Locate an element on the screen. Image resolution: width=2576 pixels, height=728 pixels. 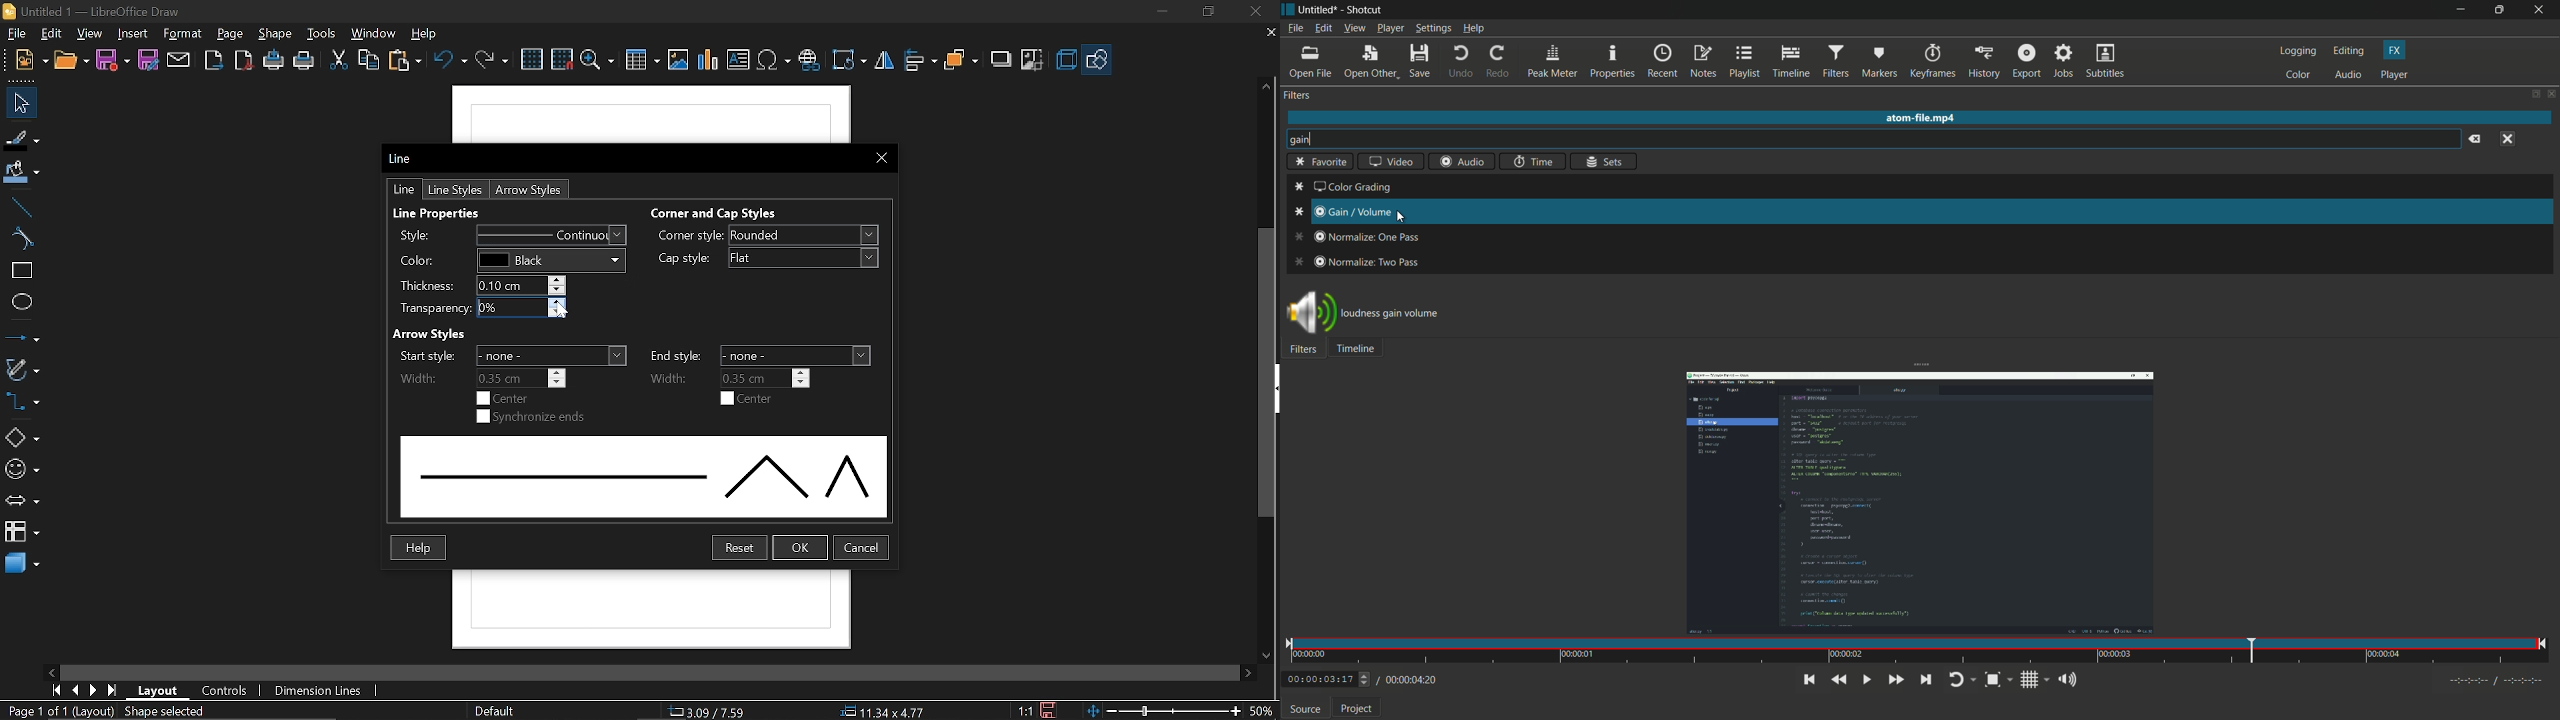
editing is located at coordinates (2349, 51).